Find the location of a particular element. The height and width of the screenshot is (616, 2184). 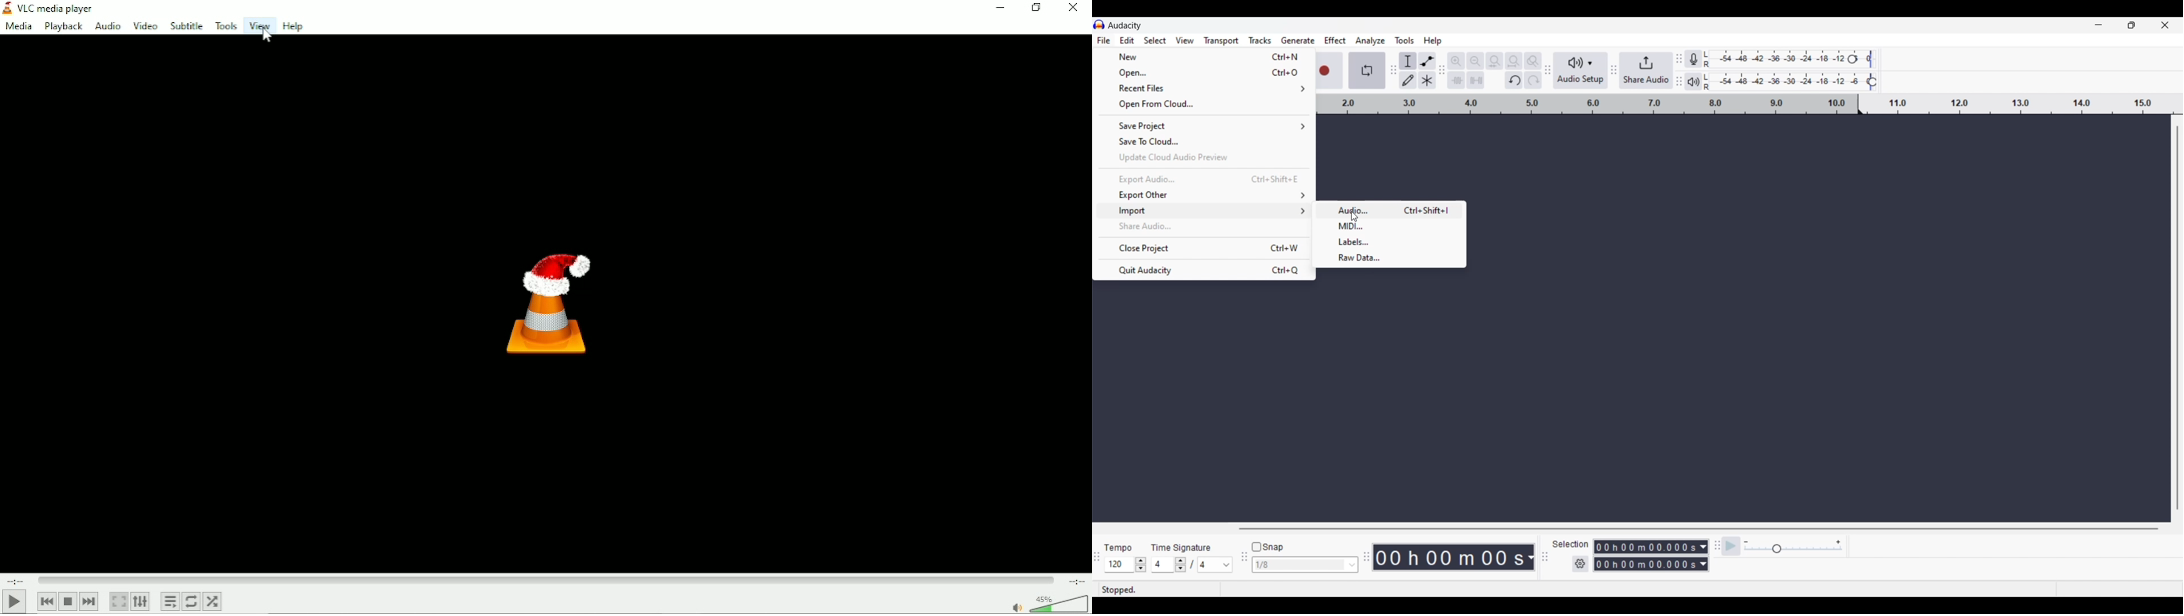

Envelop tool is located at coordinates (1427, 61).